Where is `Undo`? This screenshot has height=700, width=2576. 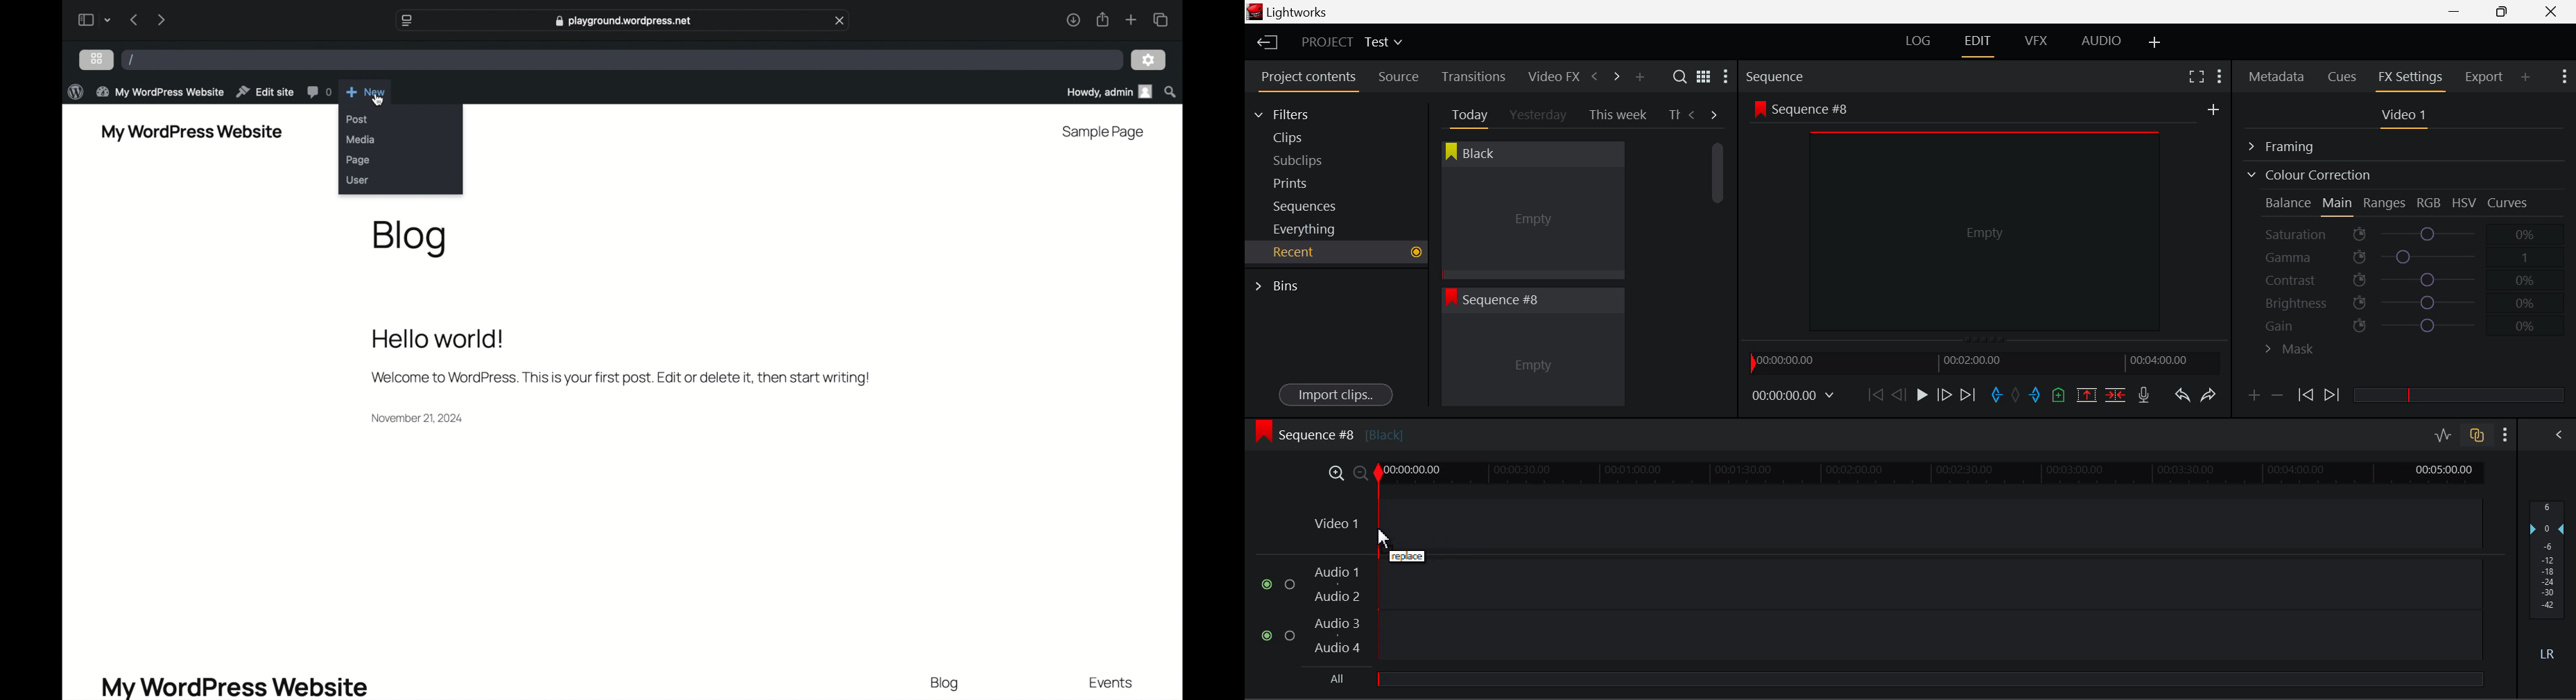 Undo is located at coordinates (2181, 398).